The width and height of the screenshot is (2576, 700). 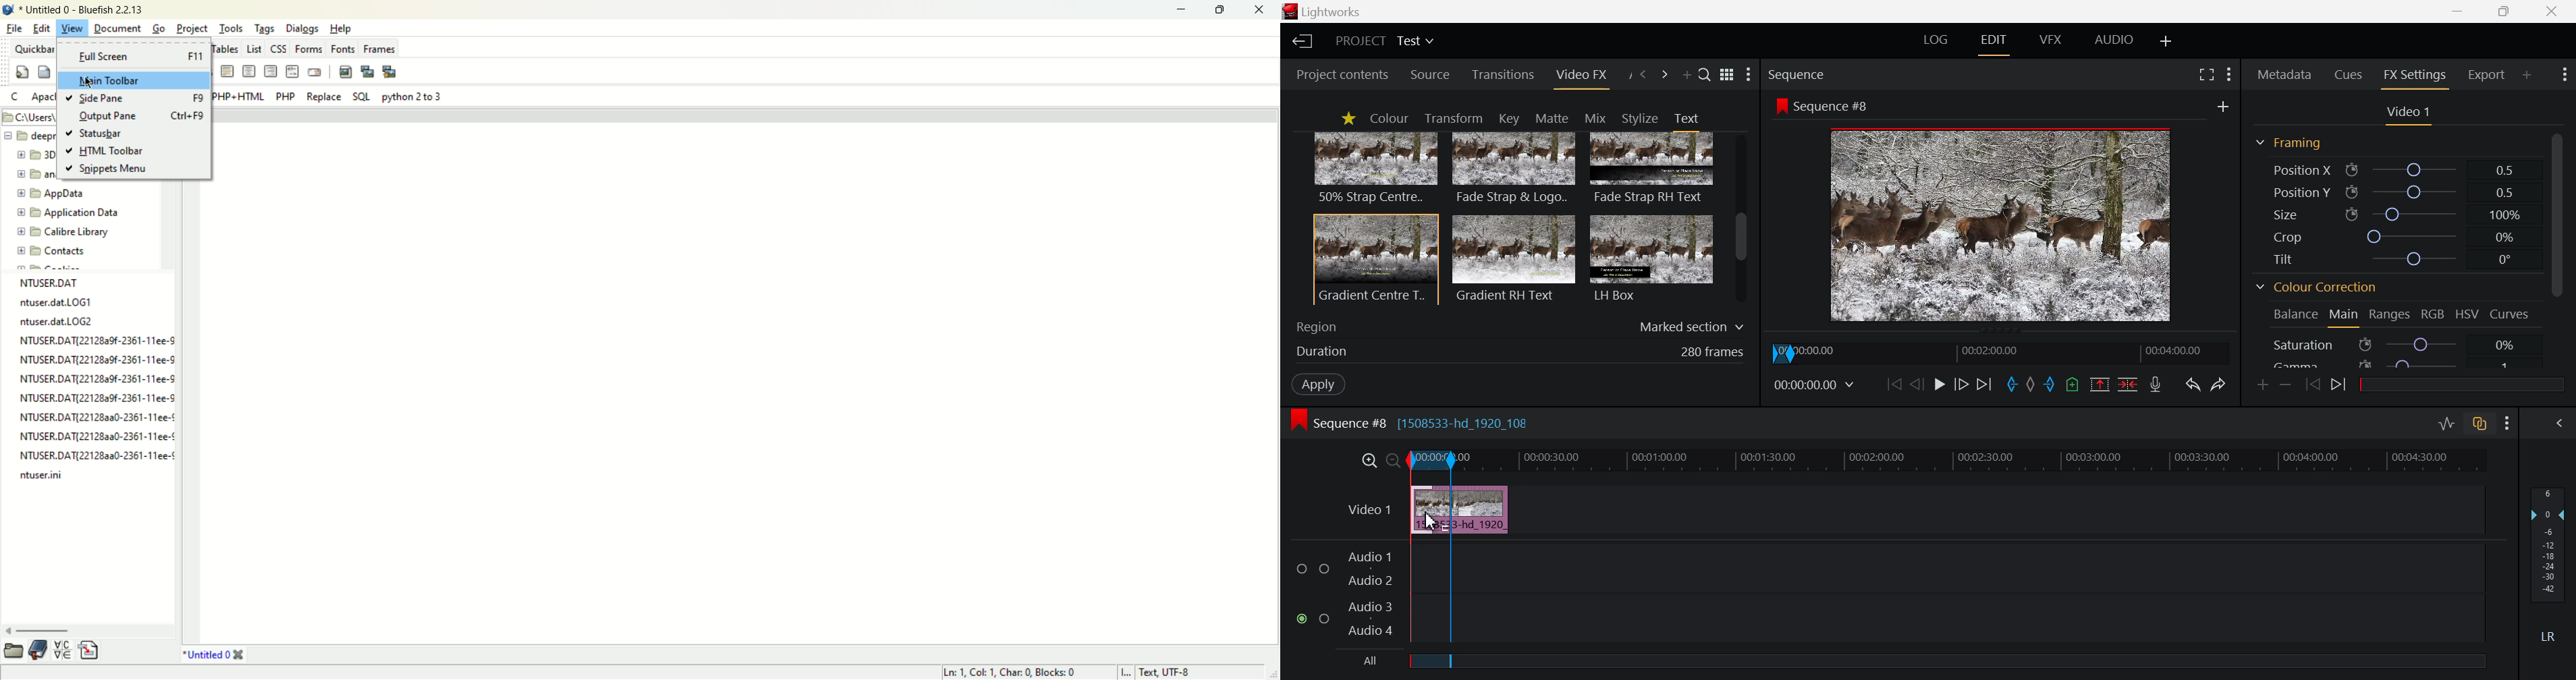 I want to click on Balance, so click(x=2295, y=314).